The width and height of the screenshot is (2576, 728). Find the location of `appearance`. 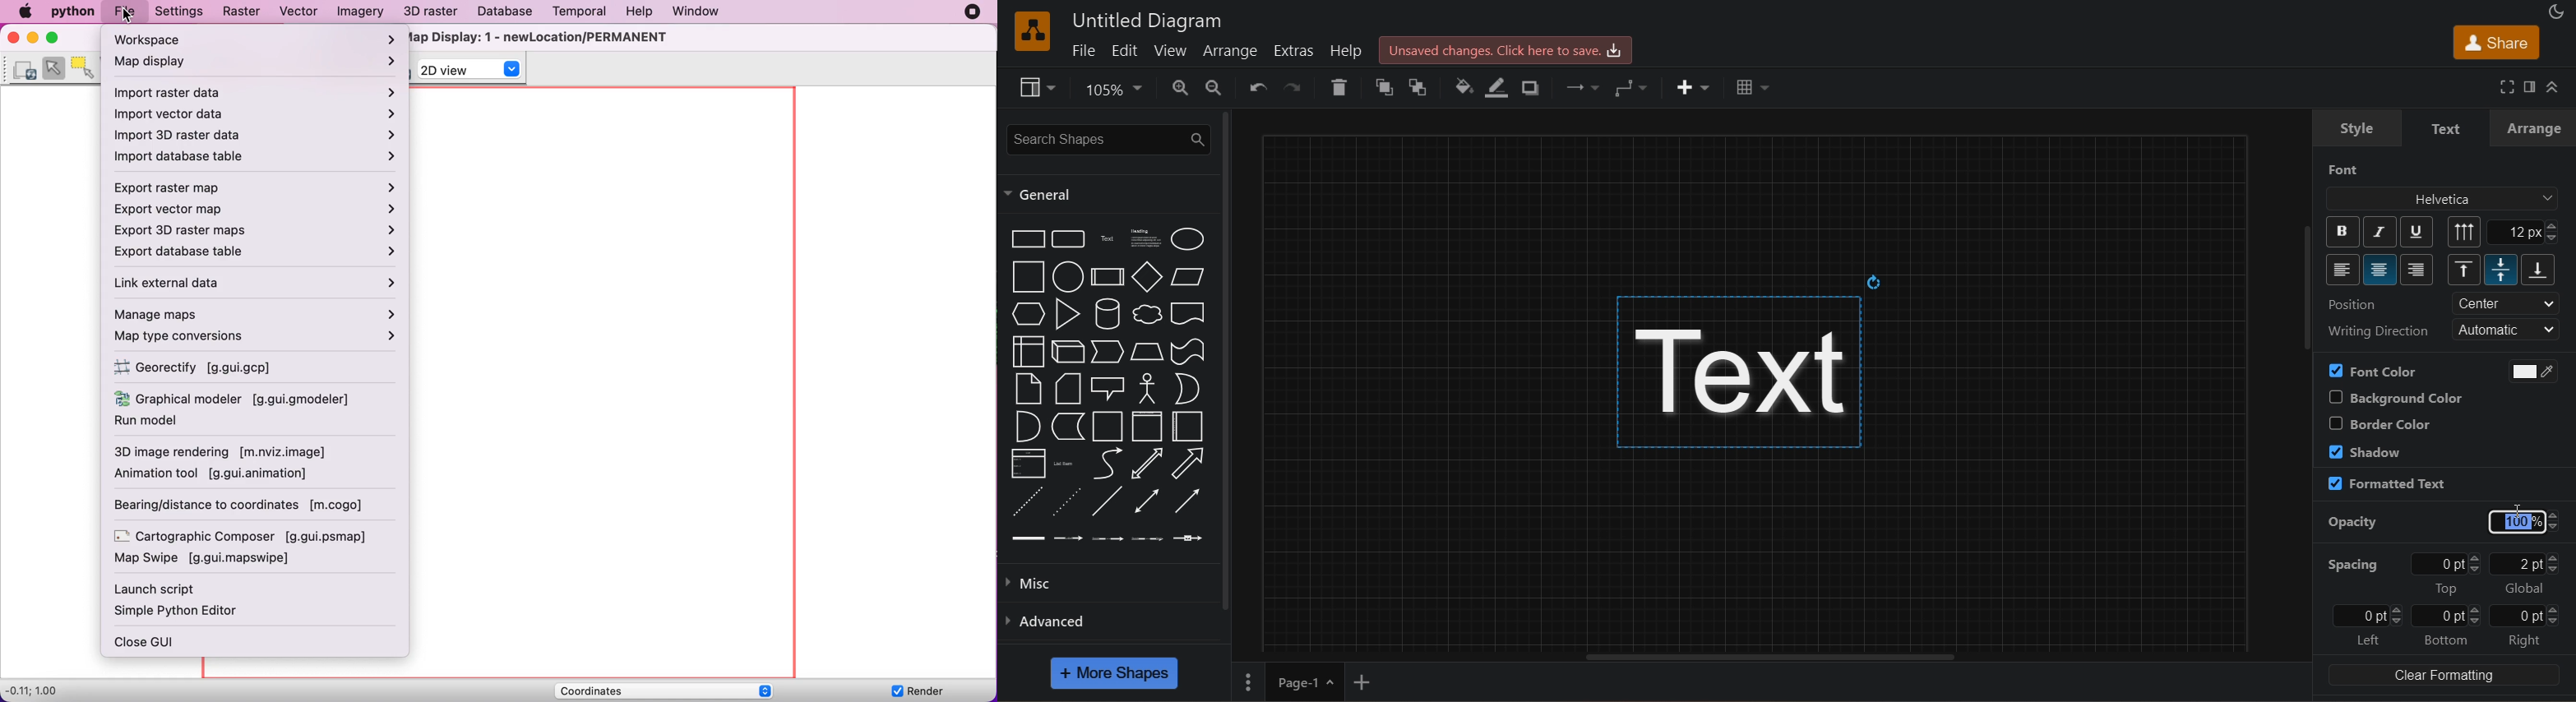

appearance is located at coordinates (2555, 10).